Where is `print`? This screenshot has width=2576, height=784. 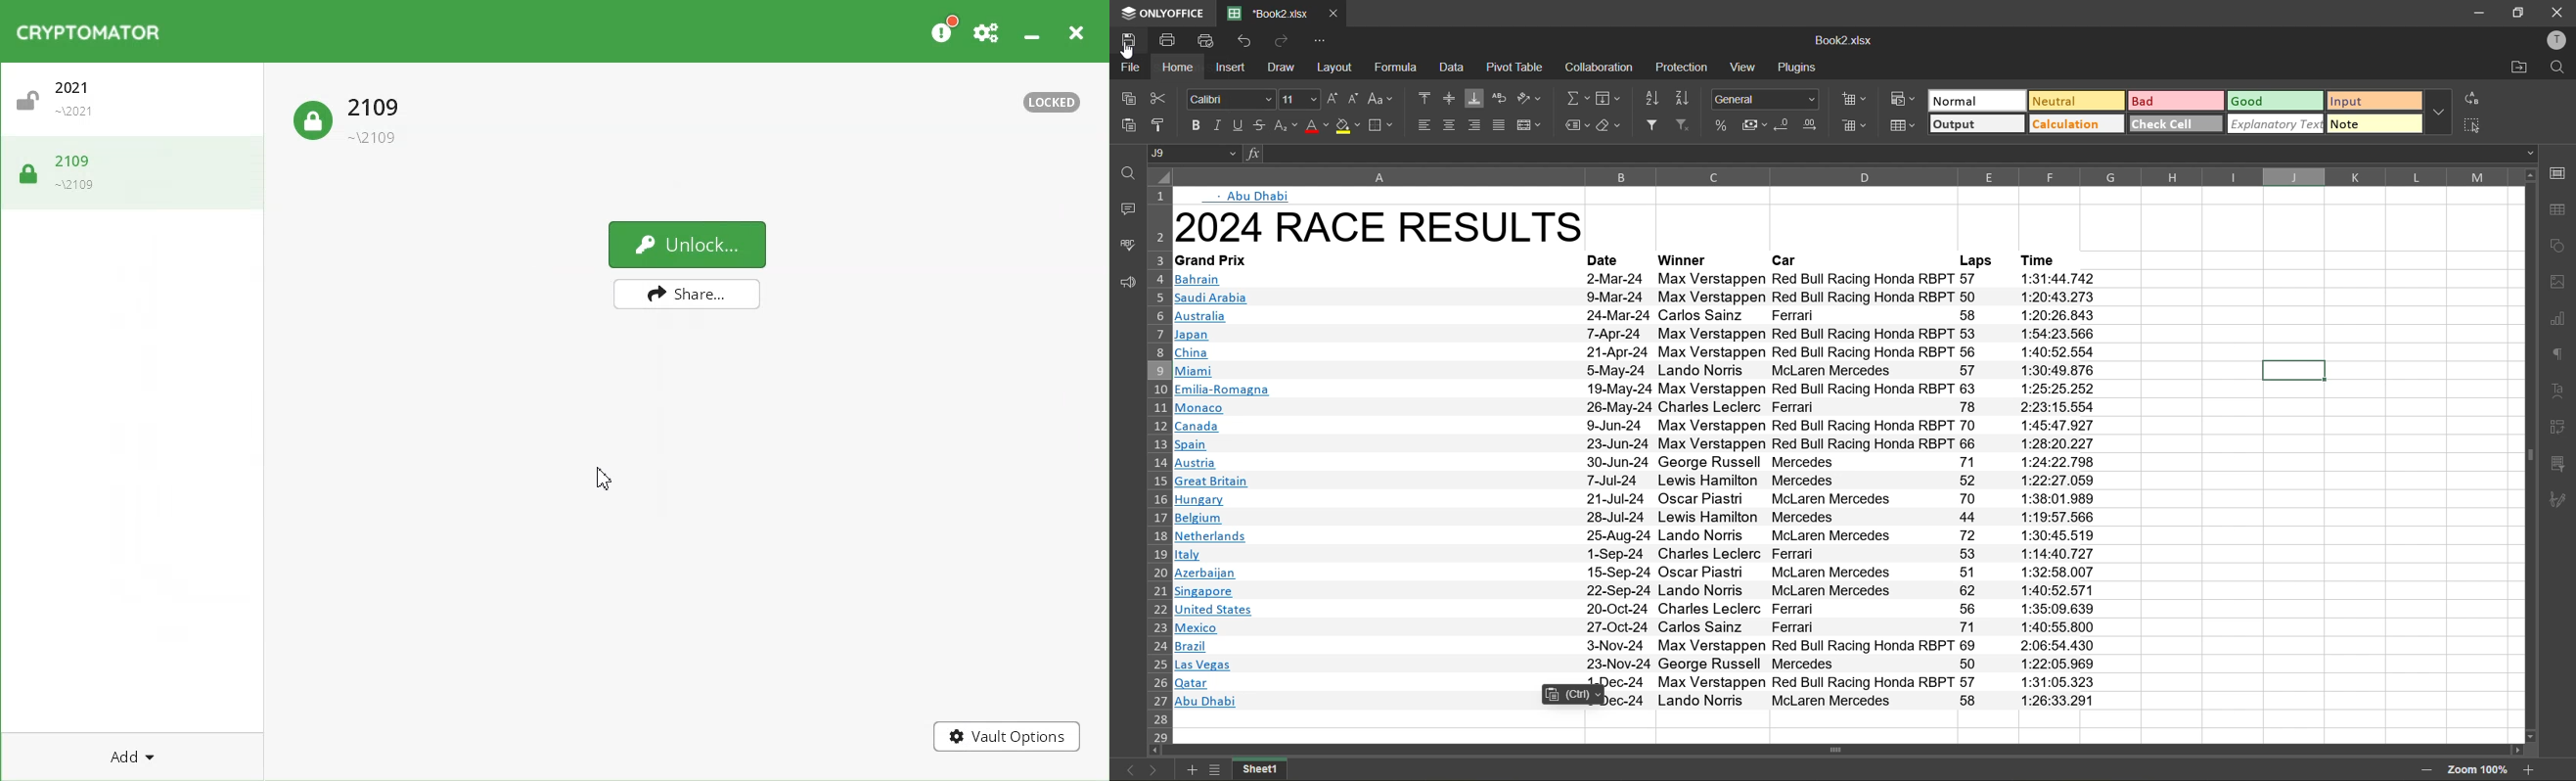 print is located at coordinates (1169, 41).